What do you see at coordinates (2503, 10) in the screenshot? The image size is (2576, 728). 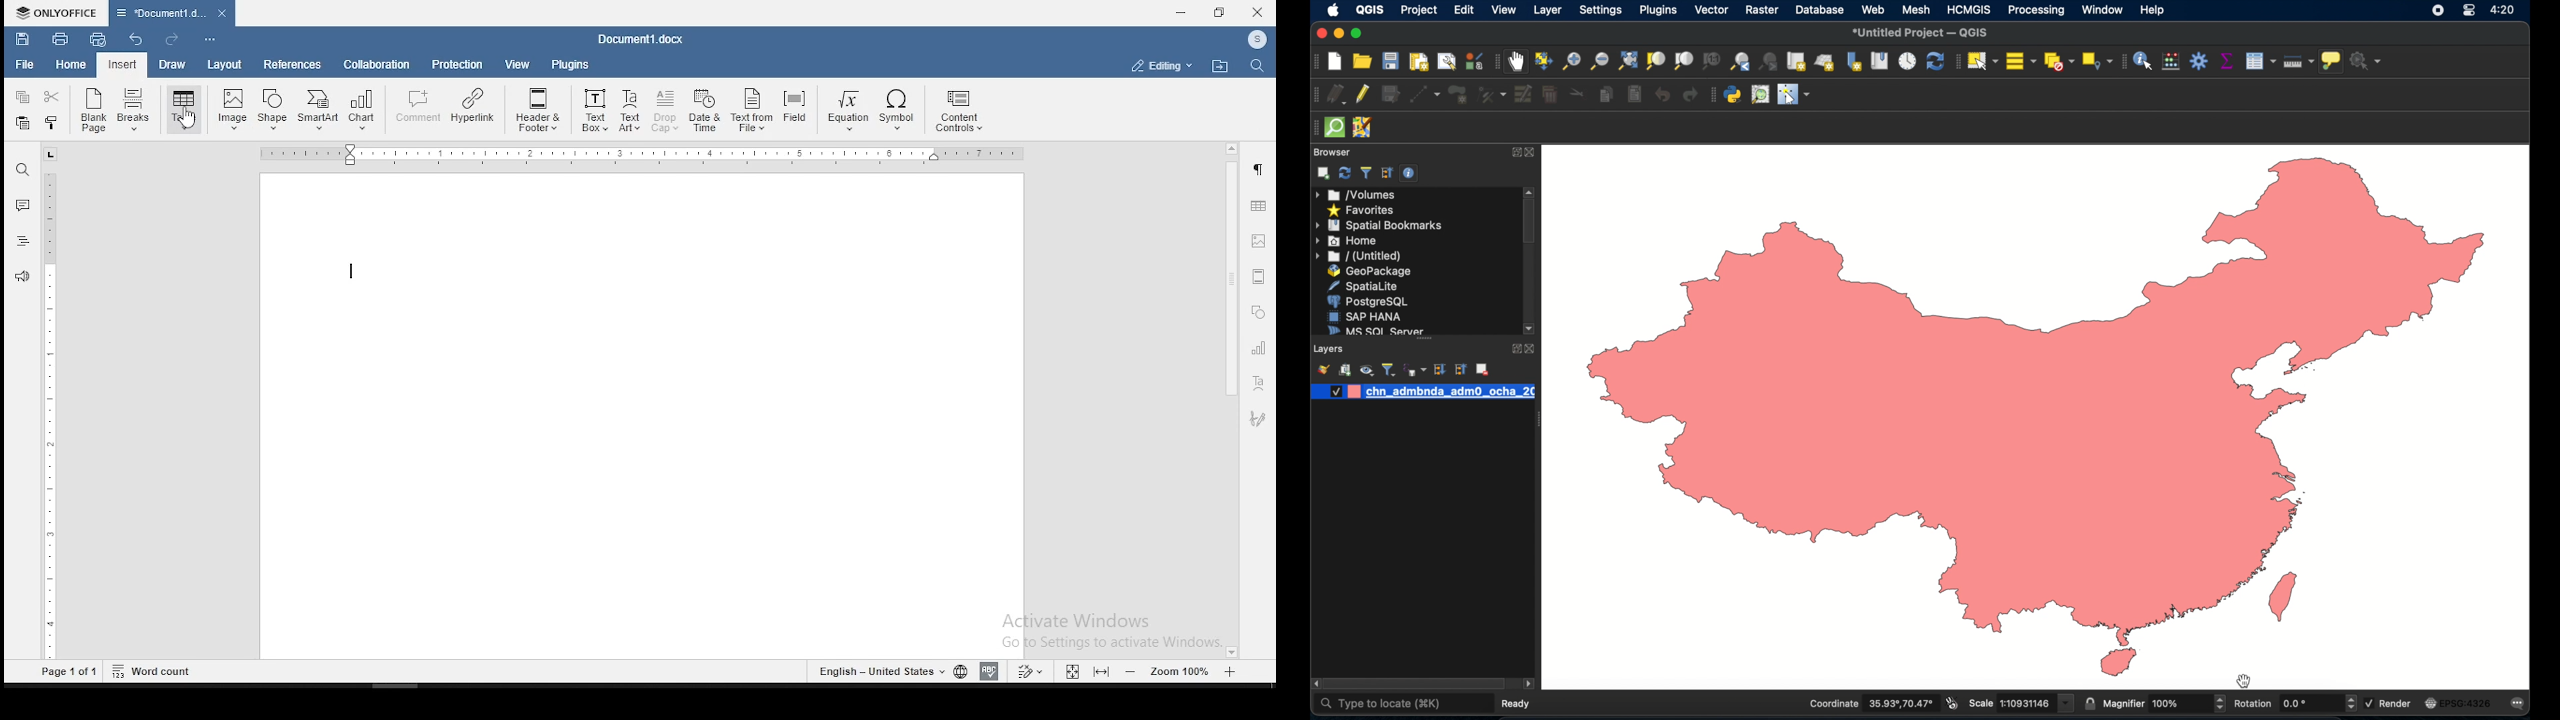 I see `4:19` at bounding box center [2503, 10].